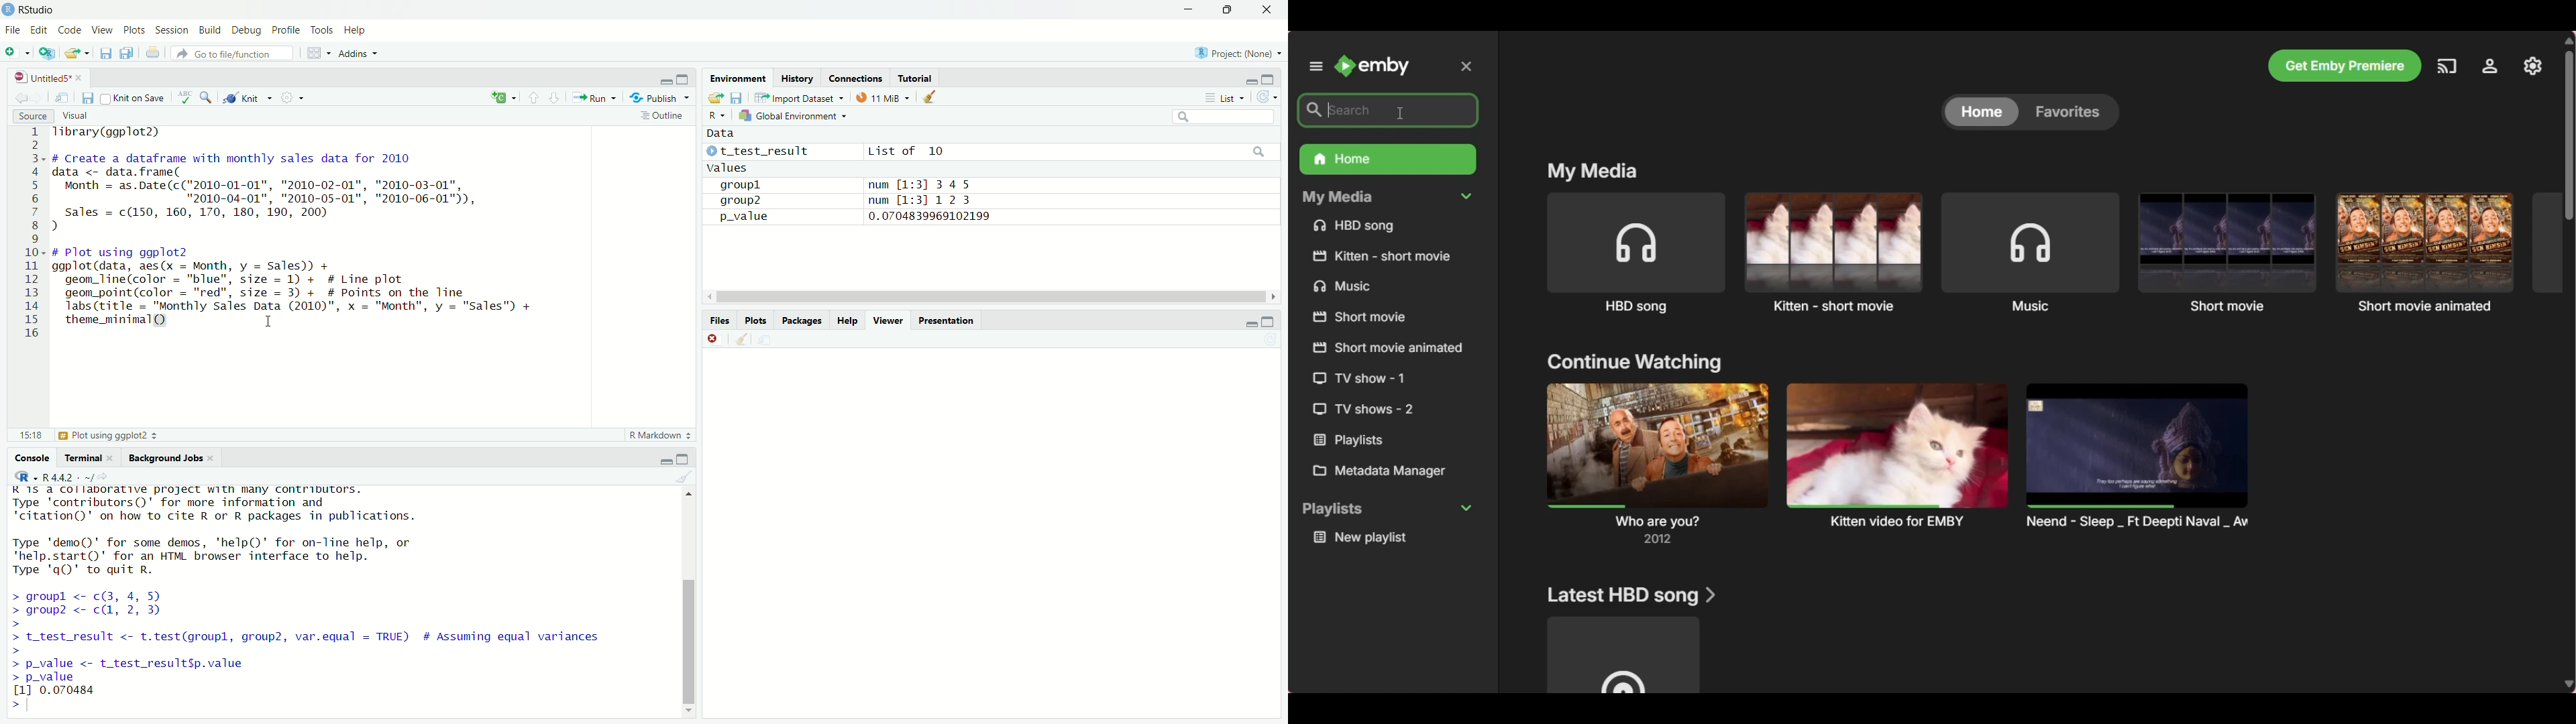  I want to click on print current file, so click(152, 52).